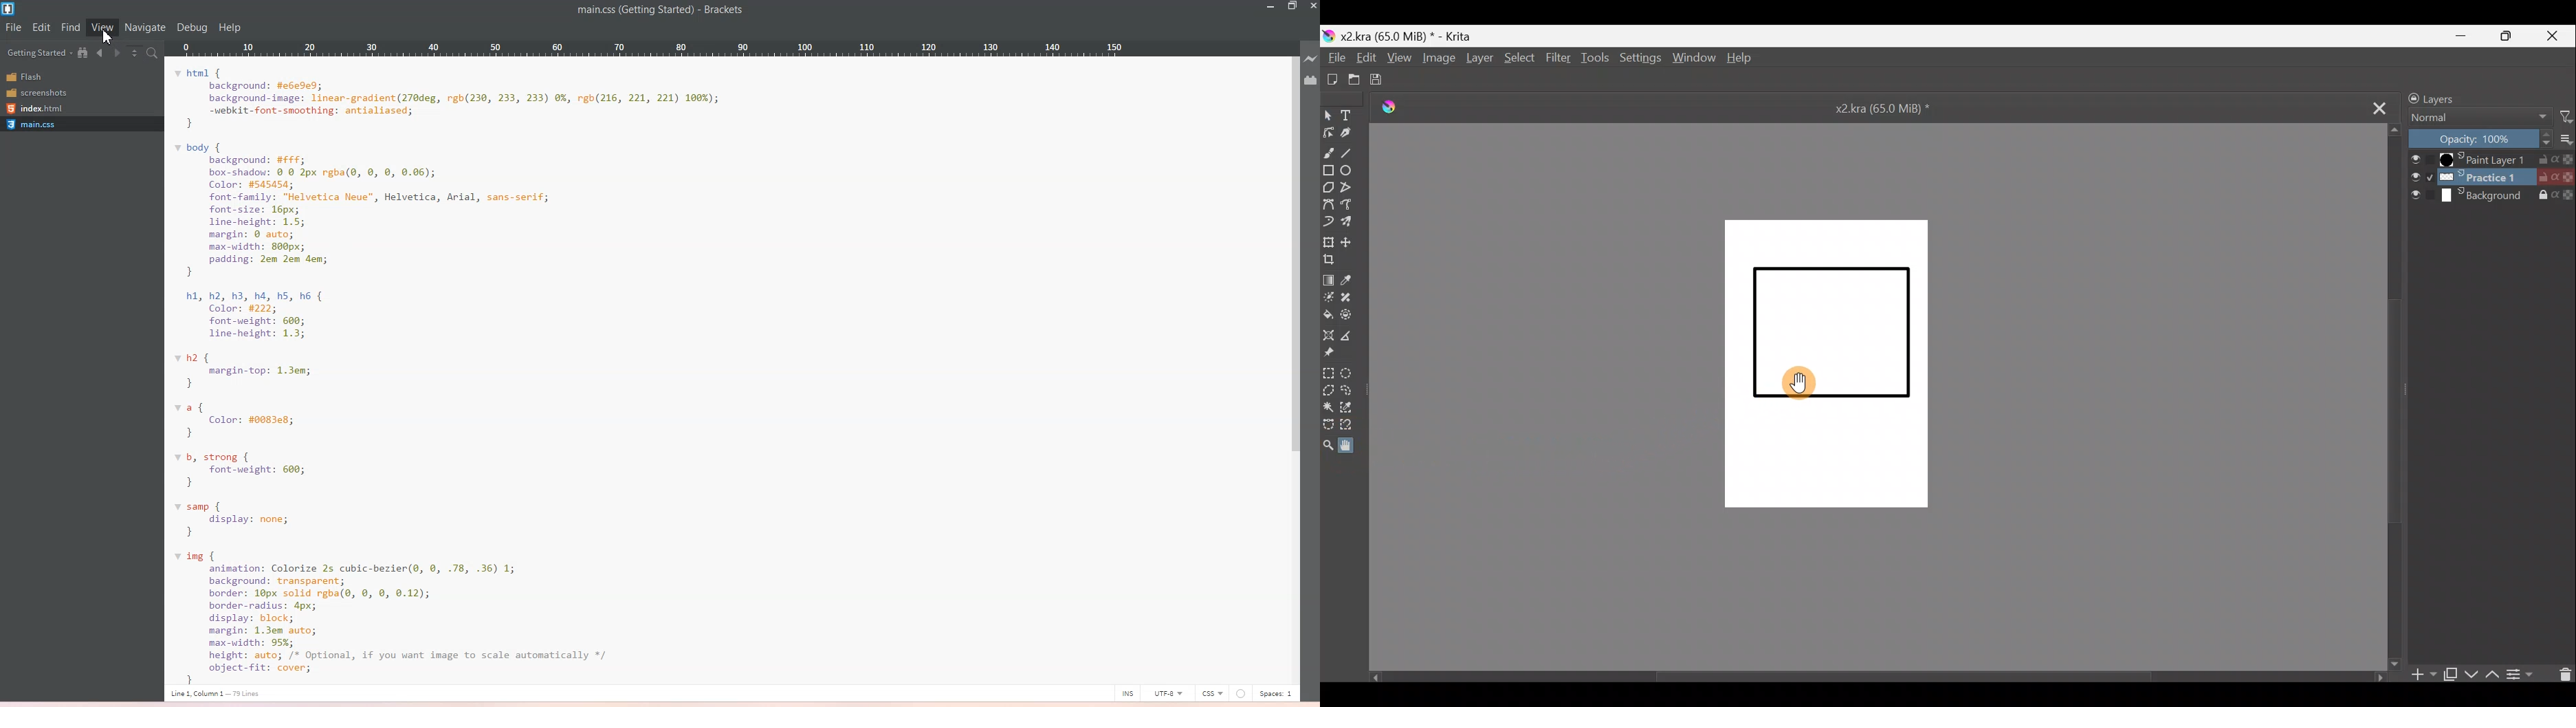 Image resolution: width=2576 pixels, height=728 pixels. Describe the element at coordinates (101, 54) in the screenshot. I see `Navigate Backward` at that location.